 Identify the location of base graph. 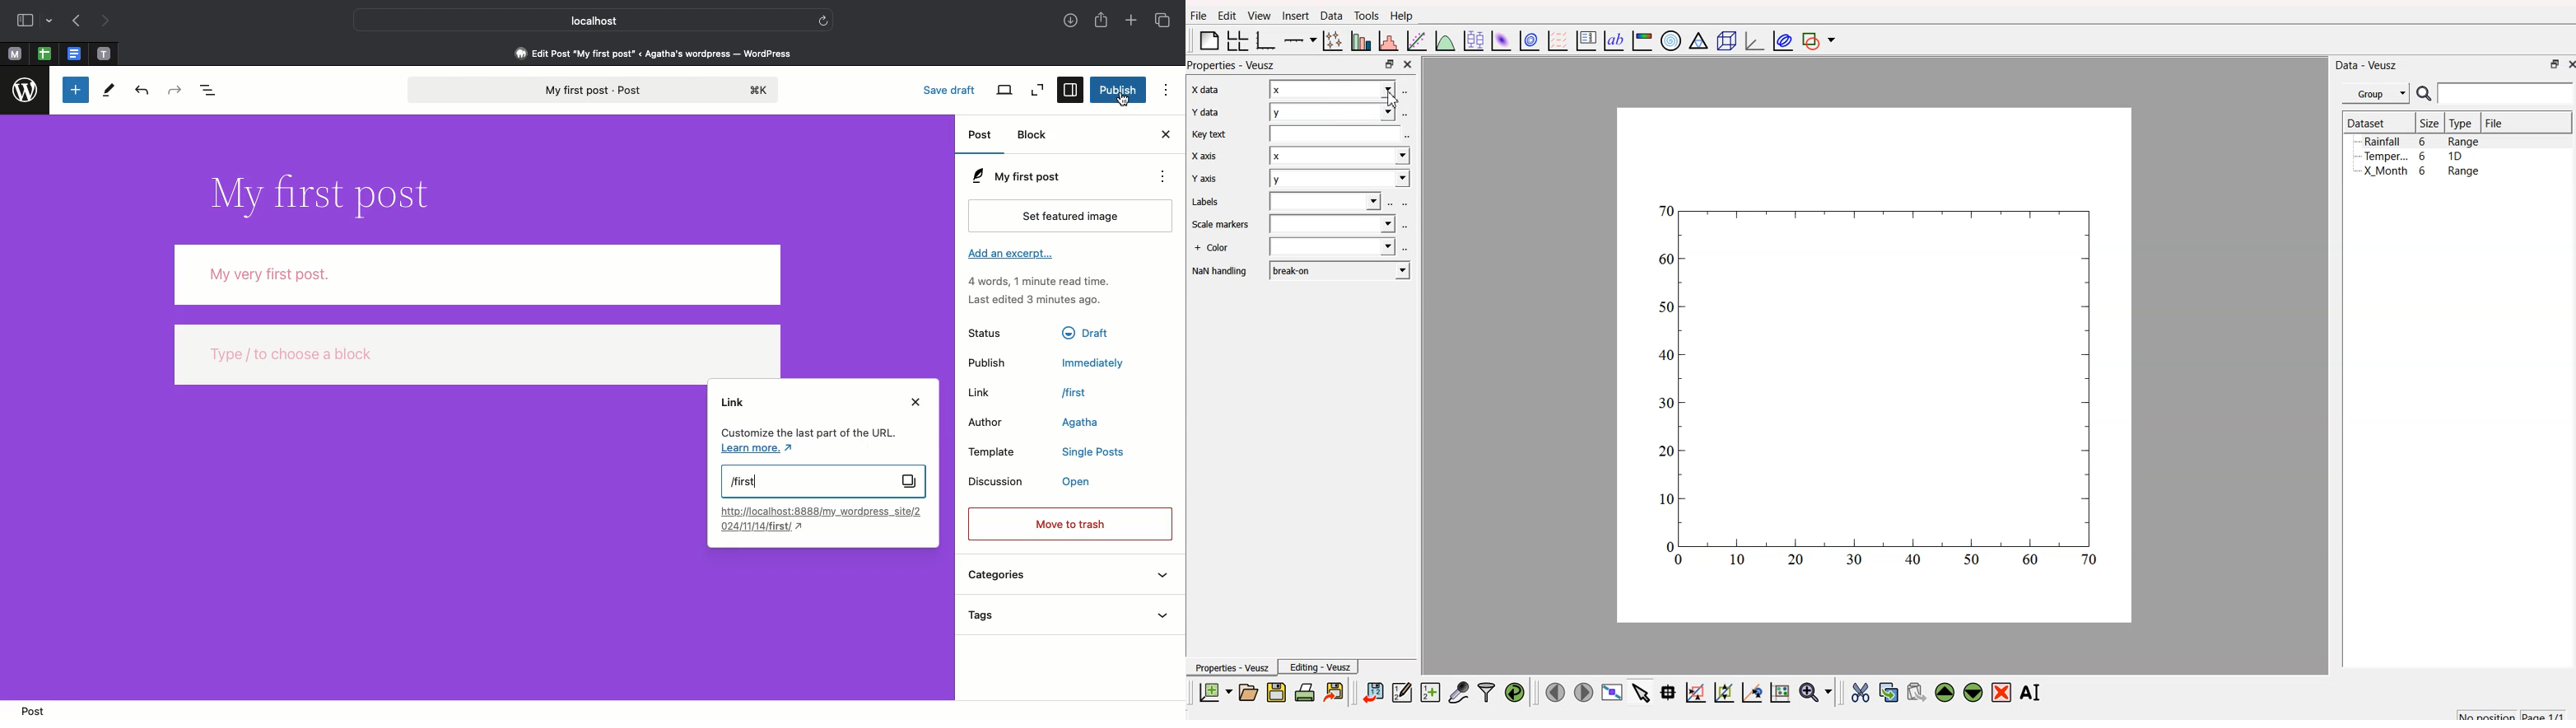
(1266, 40).